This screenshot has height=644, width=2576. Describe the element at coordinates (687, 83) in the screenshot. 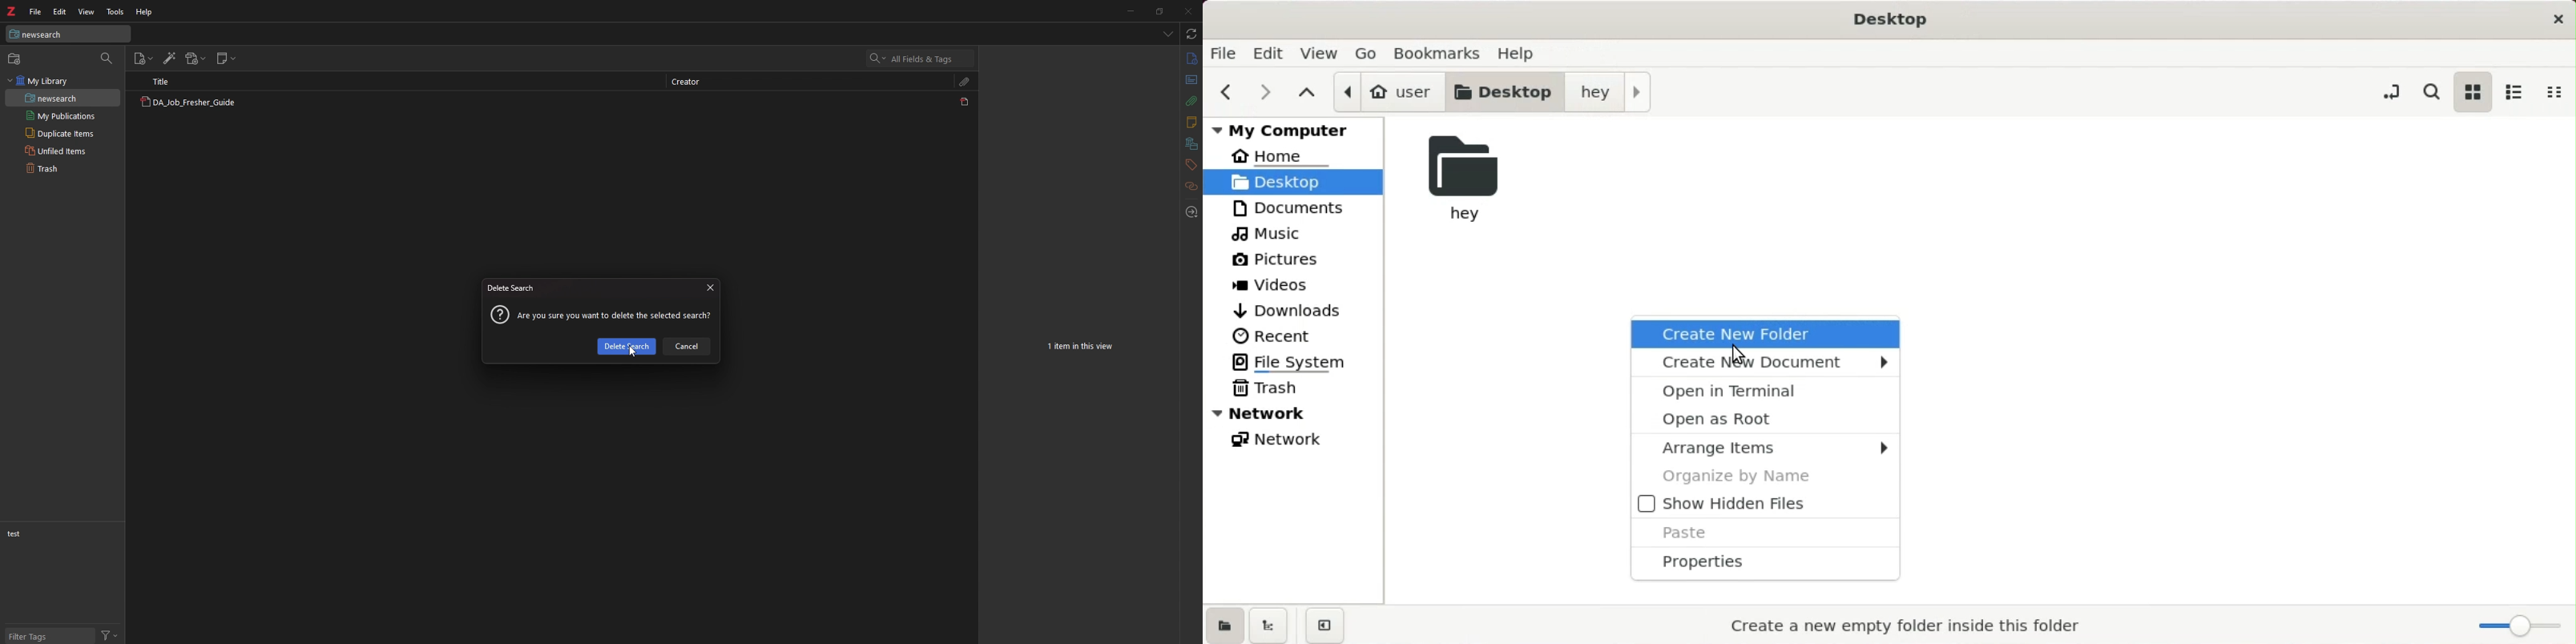

I see `creator` at that location.